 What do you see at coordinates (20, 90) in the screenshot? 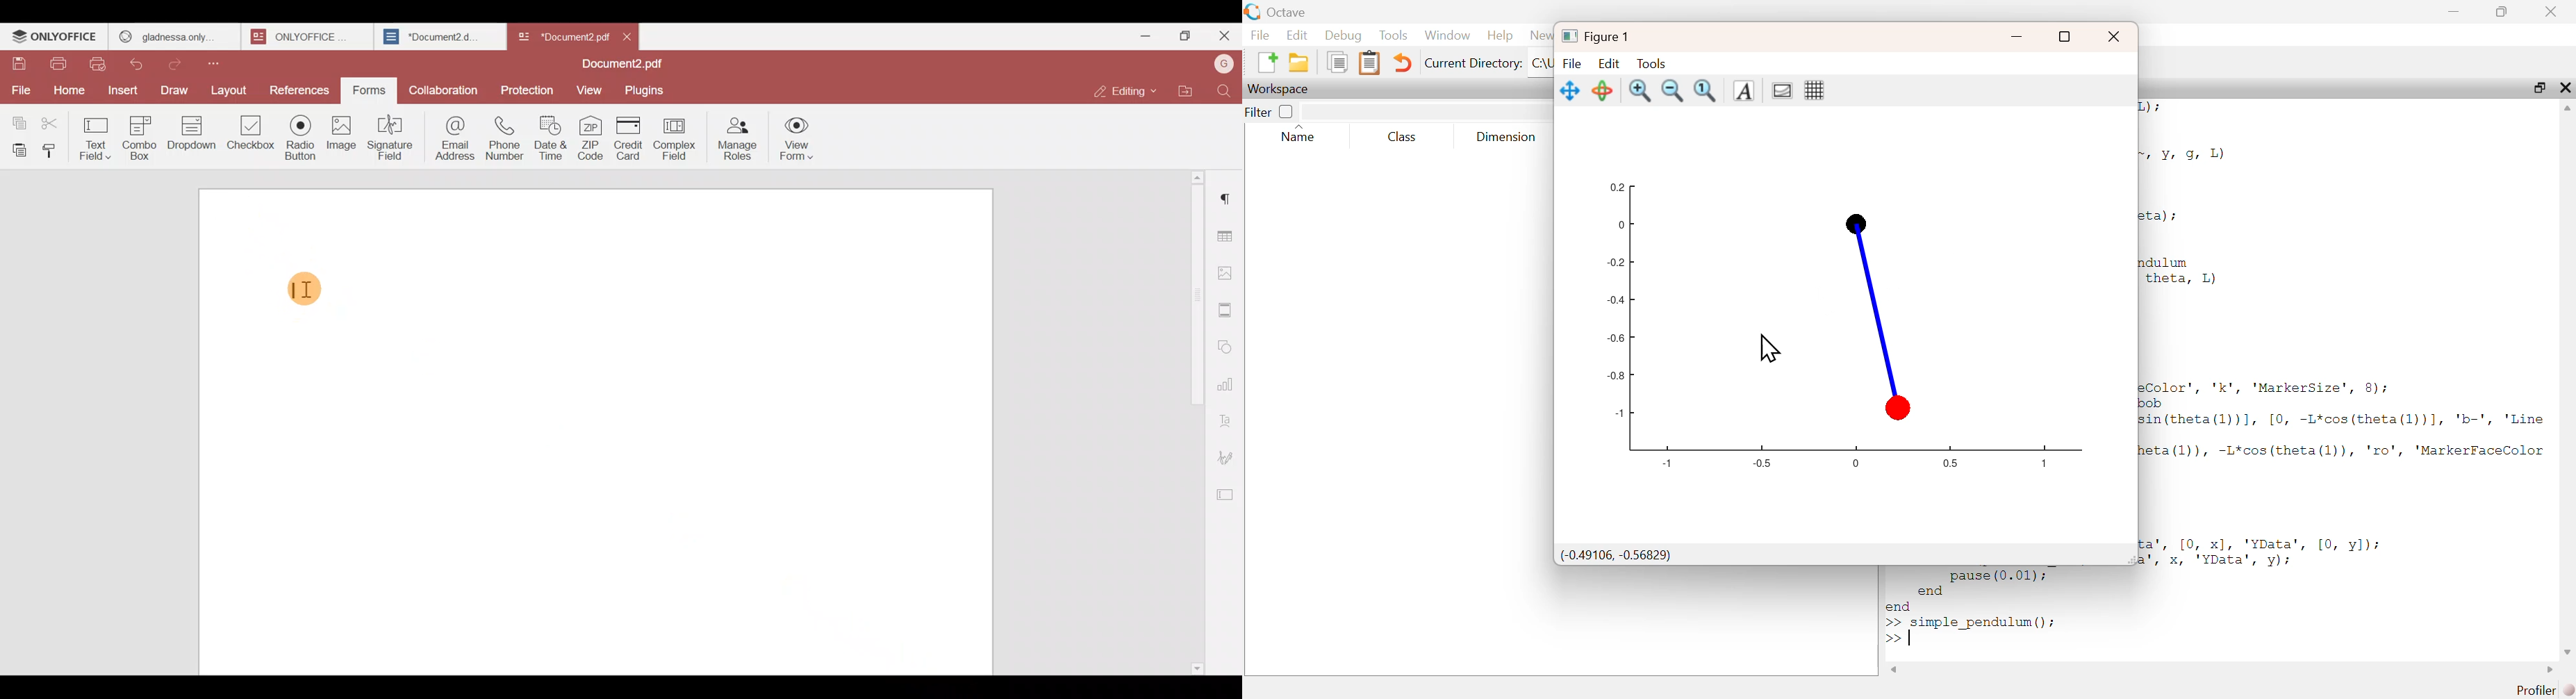
I see `File` at bounding box center [20, 90].